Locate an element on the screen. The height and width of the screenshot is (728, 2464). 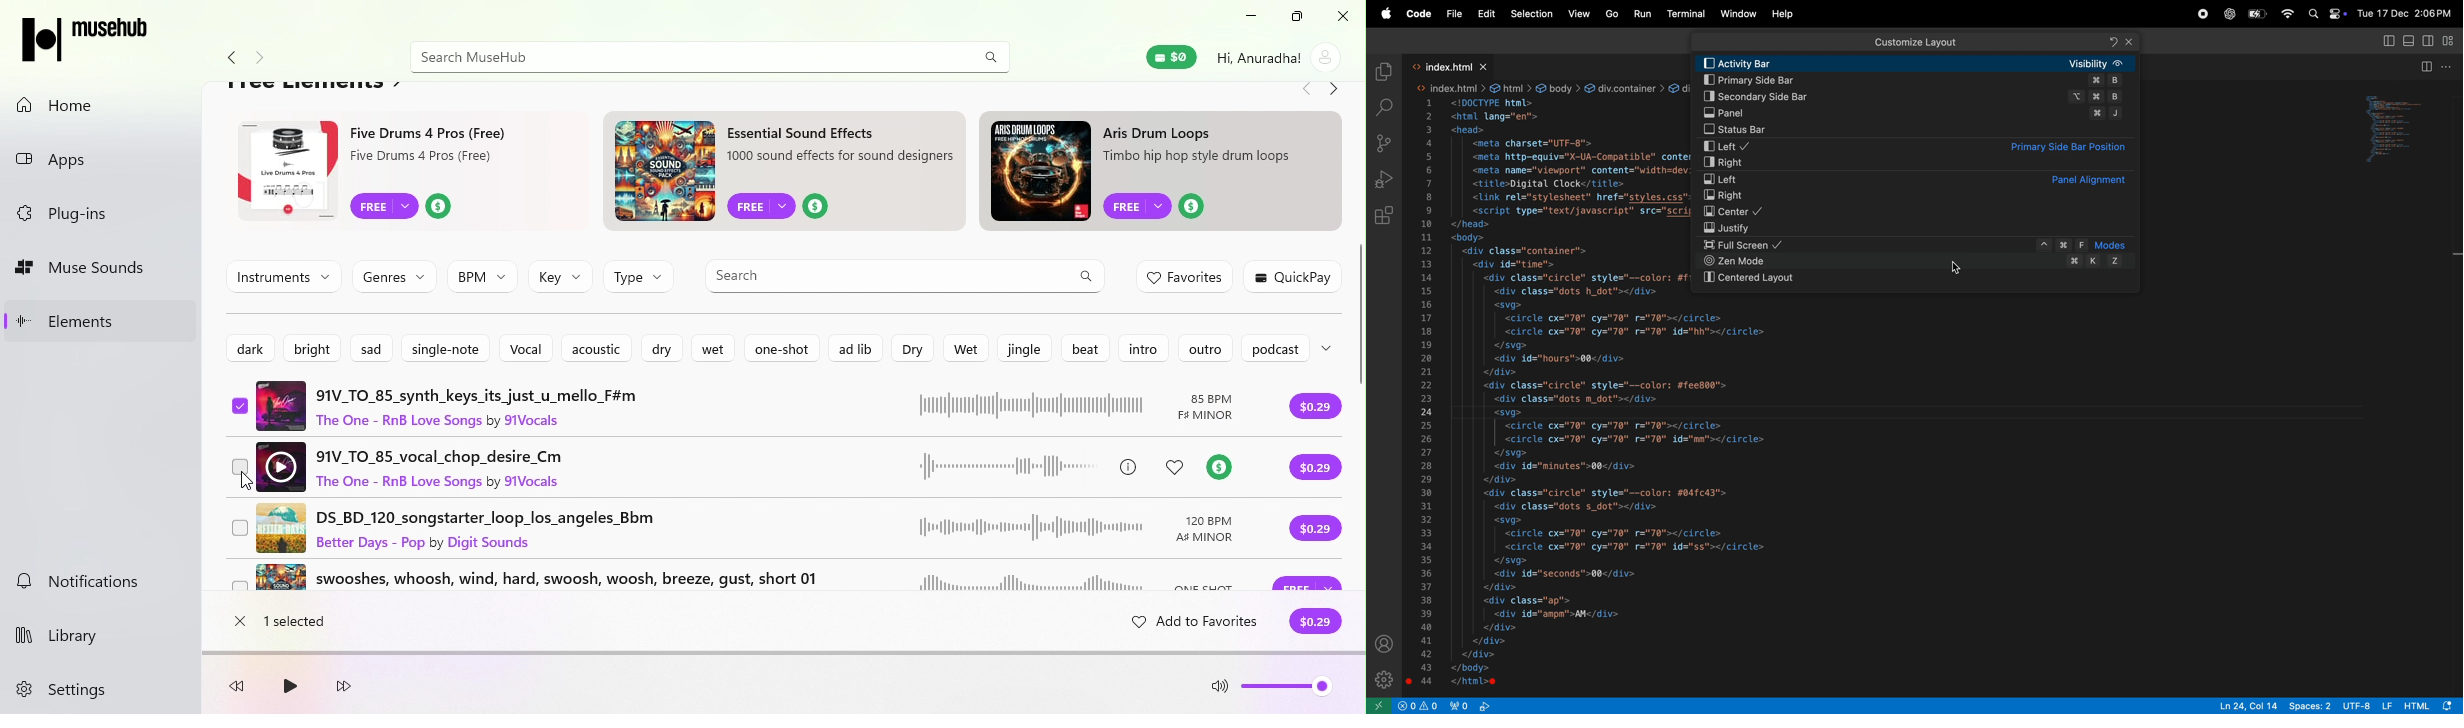
Wet is located at coordinates (717, 350).